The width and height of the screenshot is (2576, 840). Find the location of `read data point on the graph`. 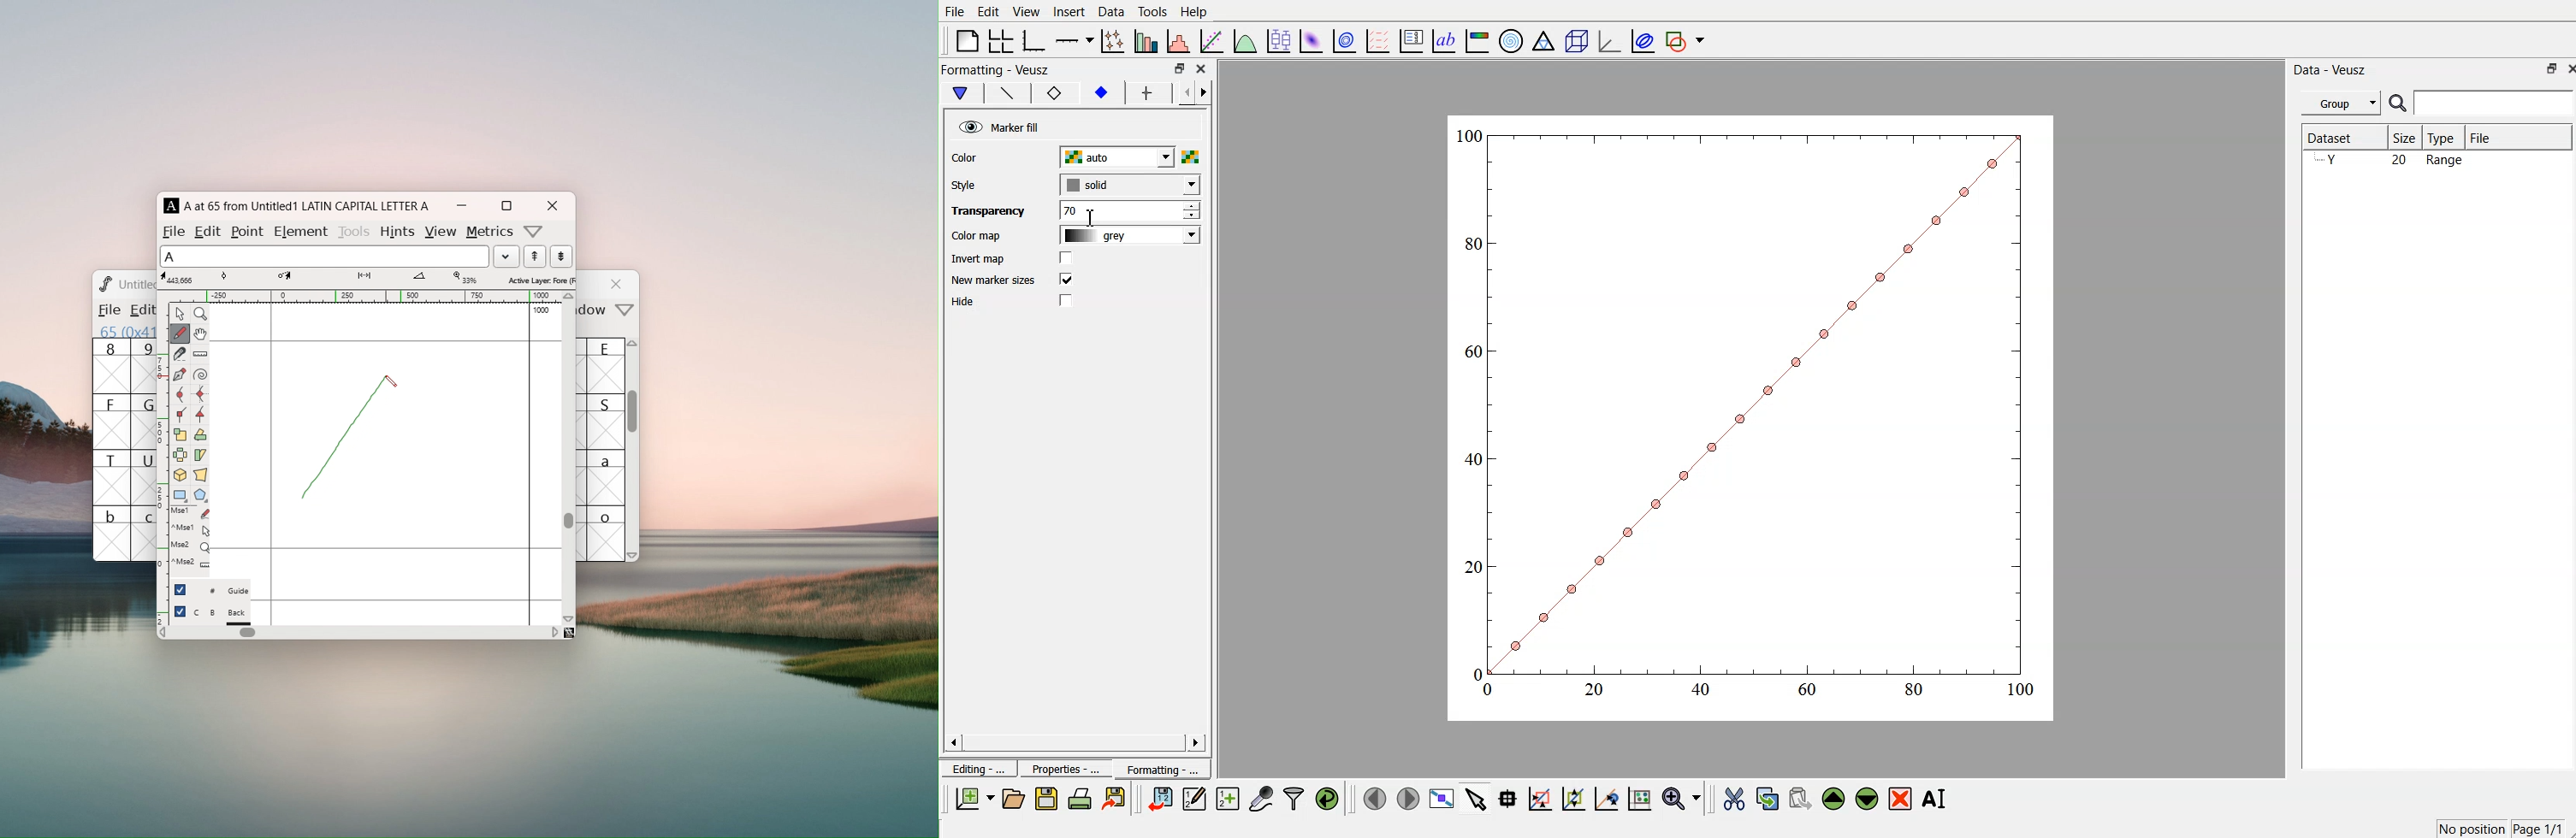

read data point on the graph is located at coordinates (1509, 798).